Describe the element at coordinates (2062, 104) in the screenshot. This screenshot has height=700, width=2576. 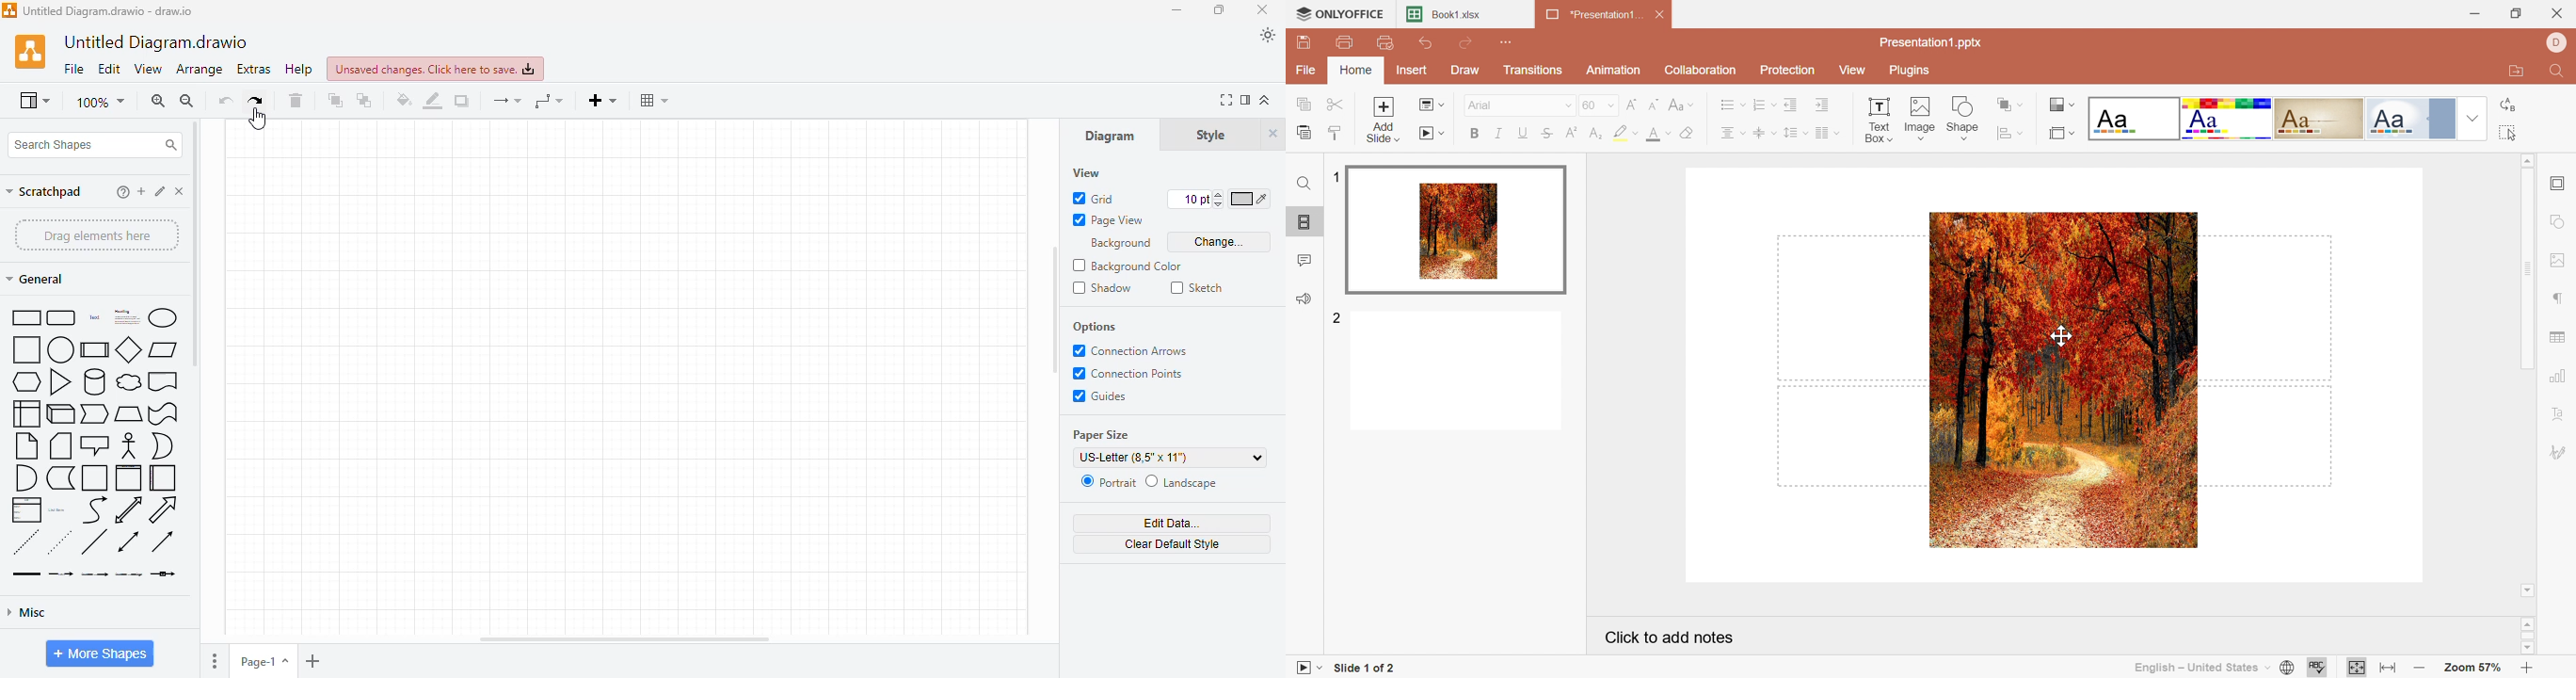
I see `Change color theme` at that location.